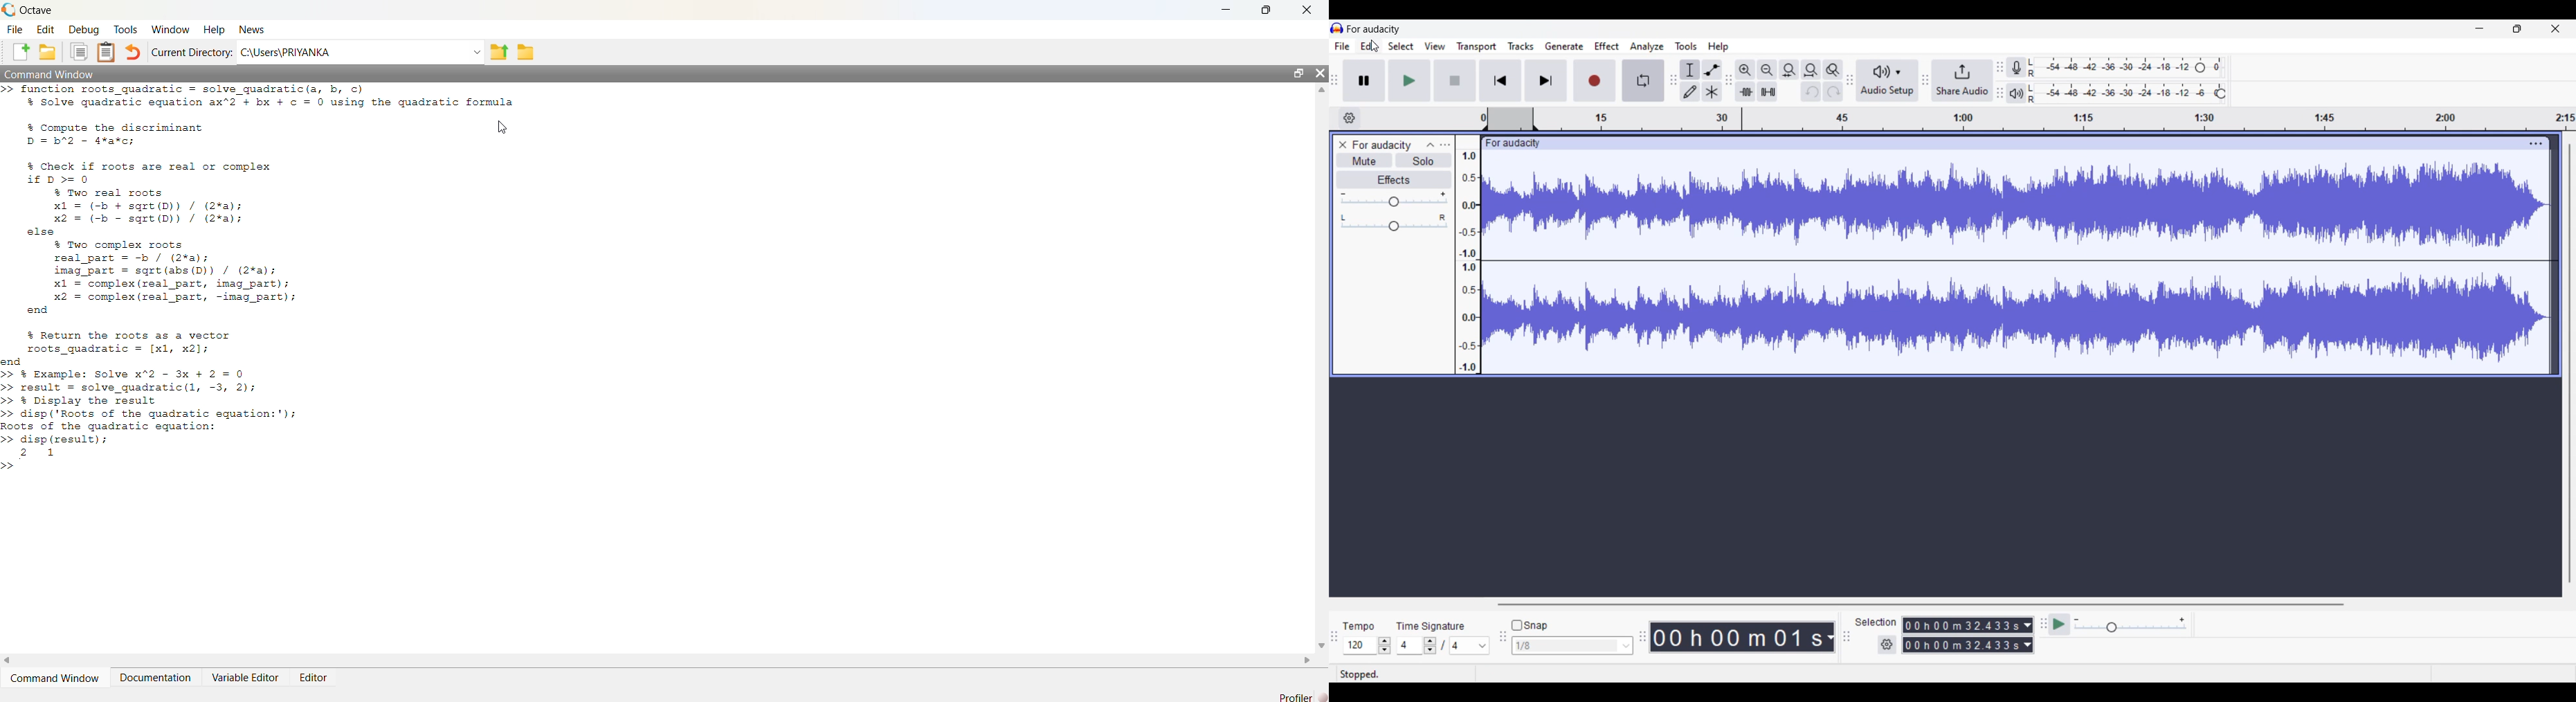 The image size is (2576, 728). What do you see at coordinates (1607, 46) in the screenshot?
I see `Effect menu` at bounding box center [1607, 46].